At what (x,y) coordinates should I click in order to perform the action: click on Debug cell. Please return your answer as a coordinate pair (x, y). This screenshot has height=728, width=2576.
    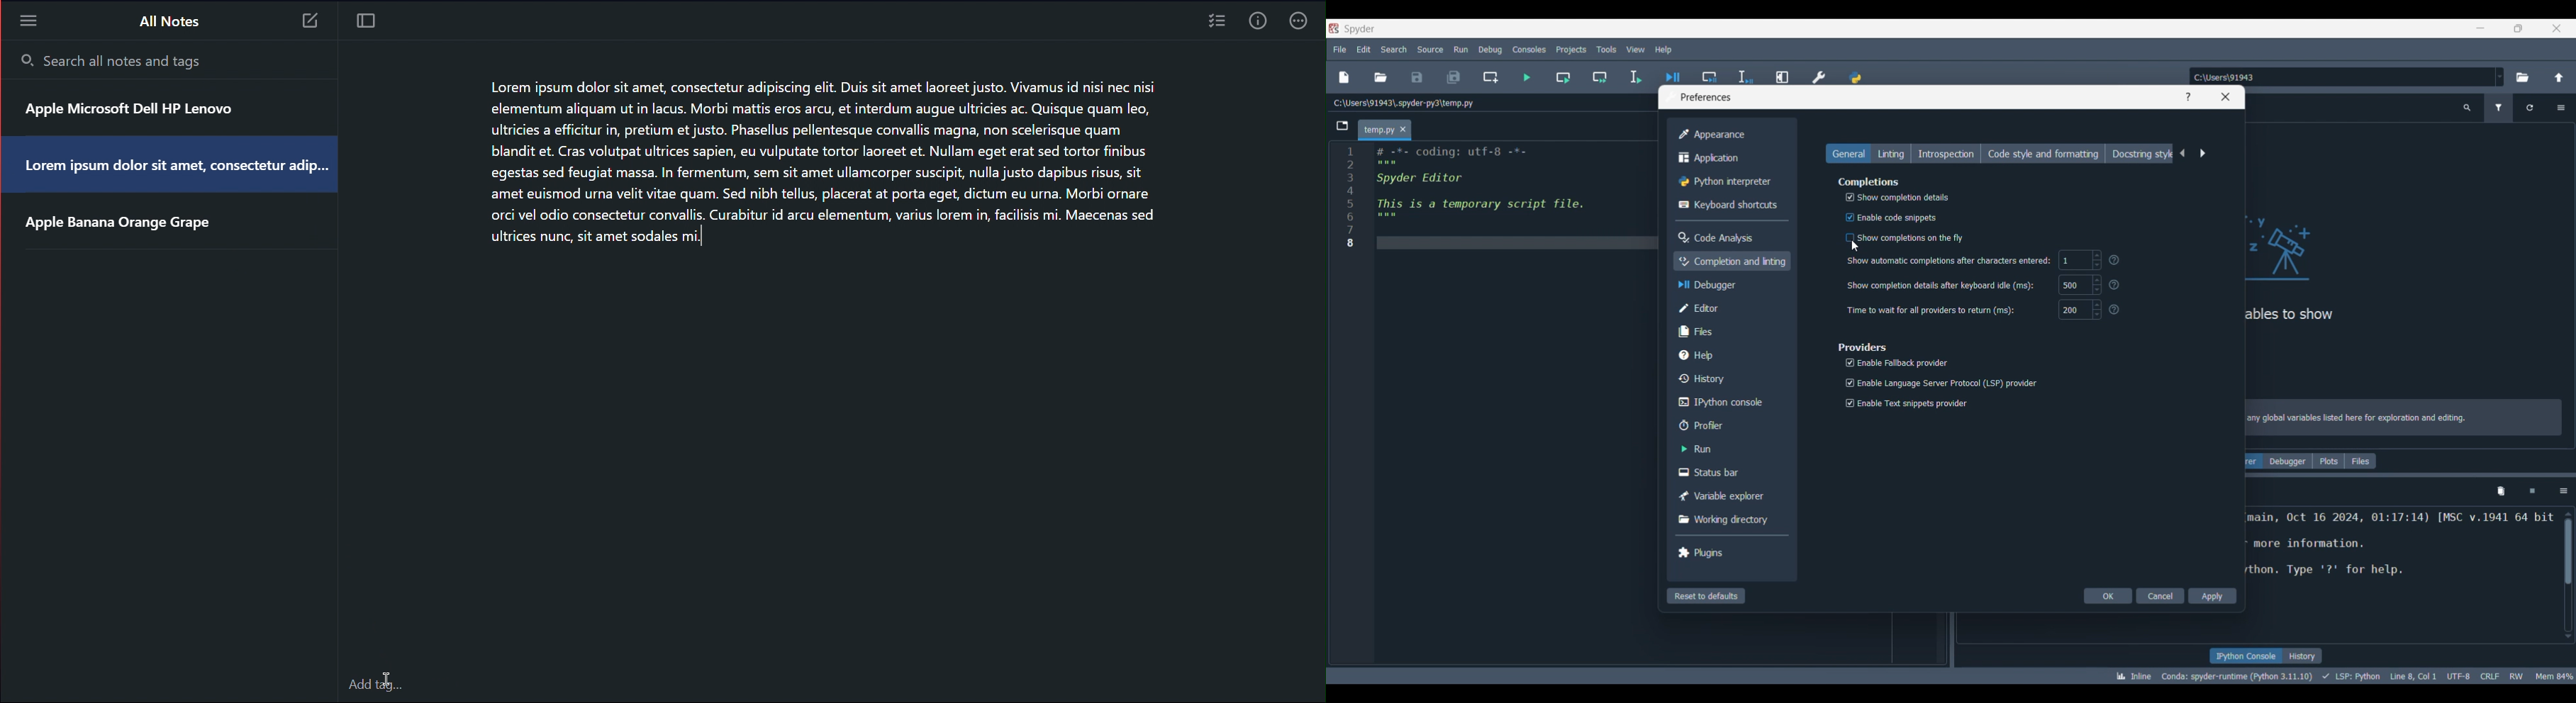
    Looking at the image, I should click on (1710, 71).